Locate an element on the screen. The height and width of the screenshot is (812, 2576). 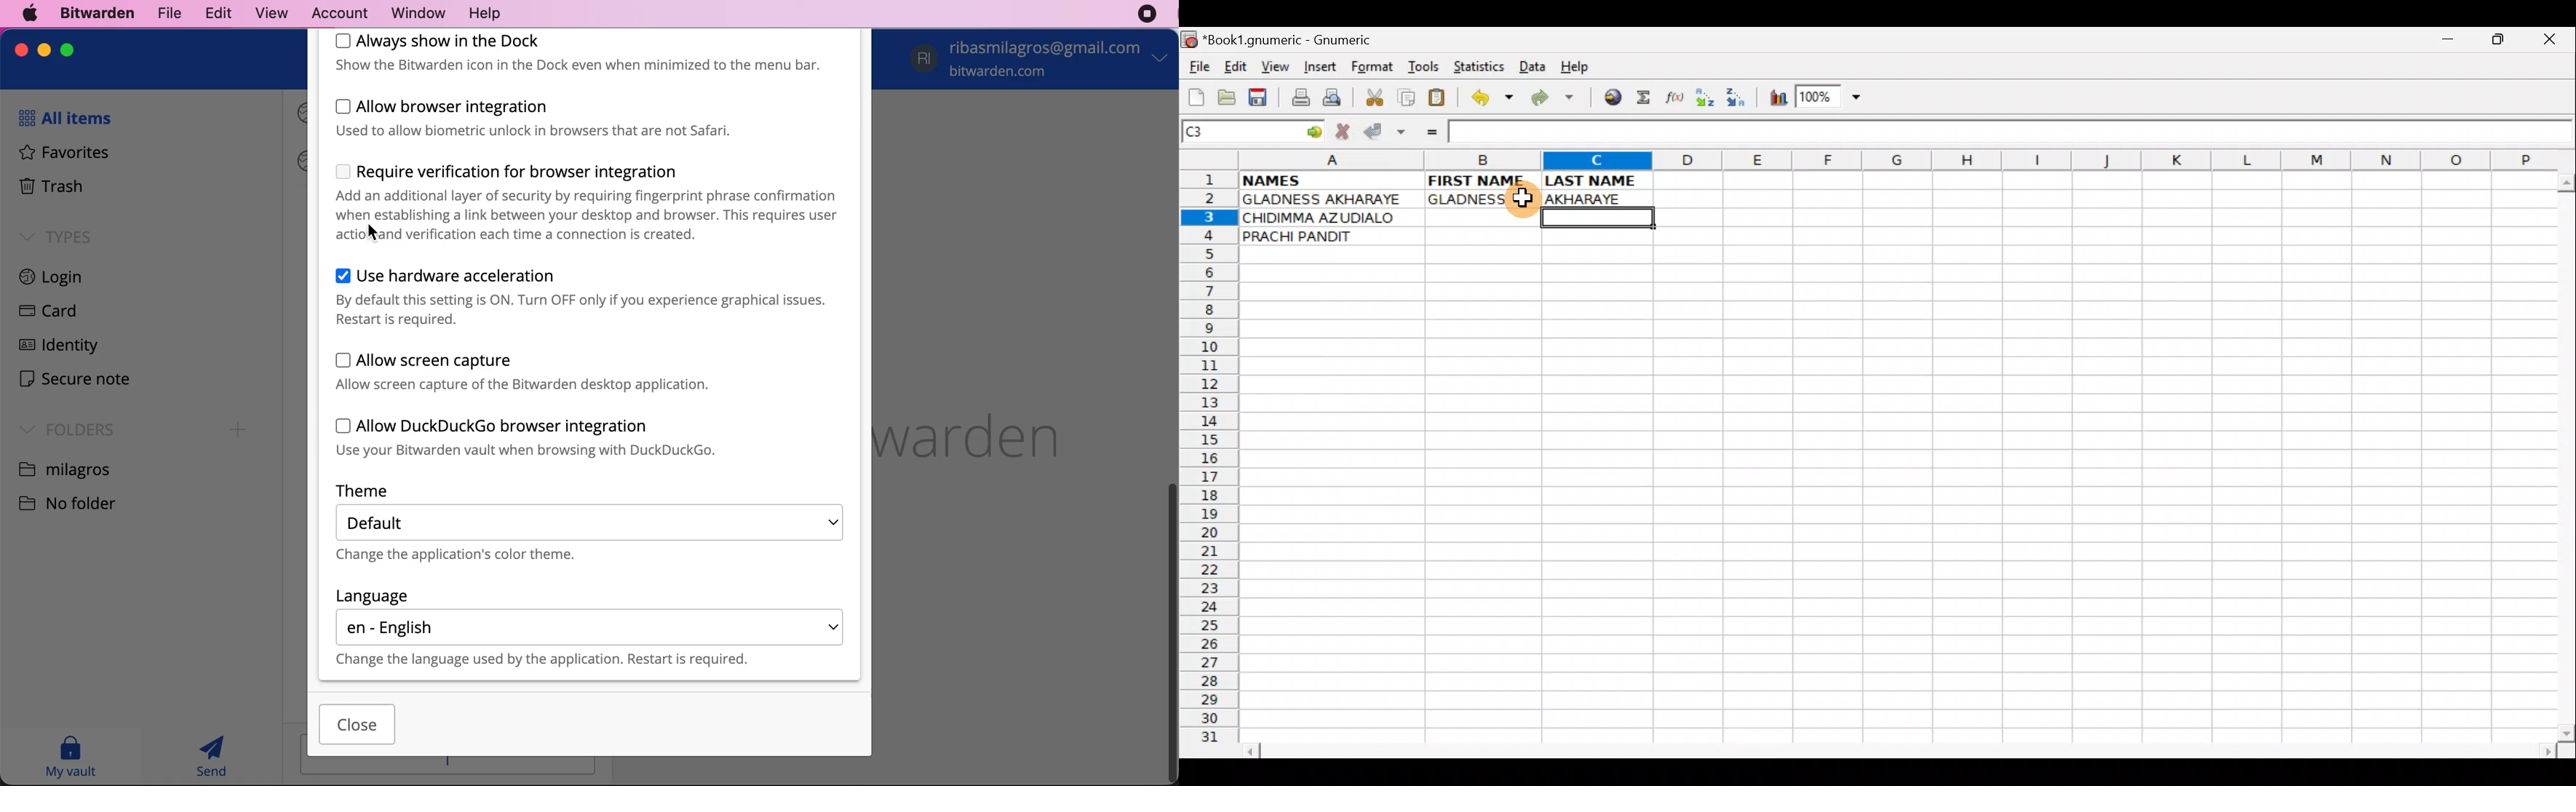
card is located at coordinates (44, 313).